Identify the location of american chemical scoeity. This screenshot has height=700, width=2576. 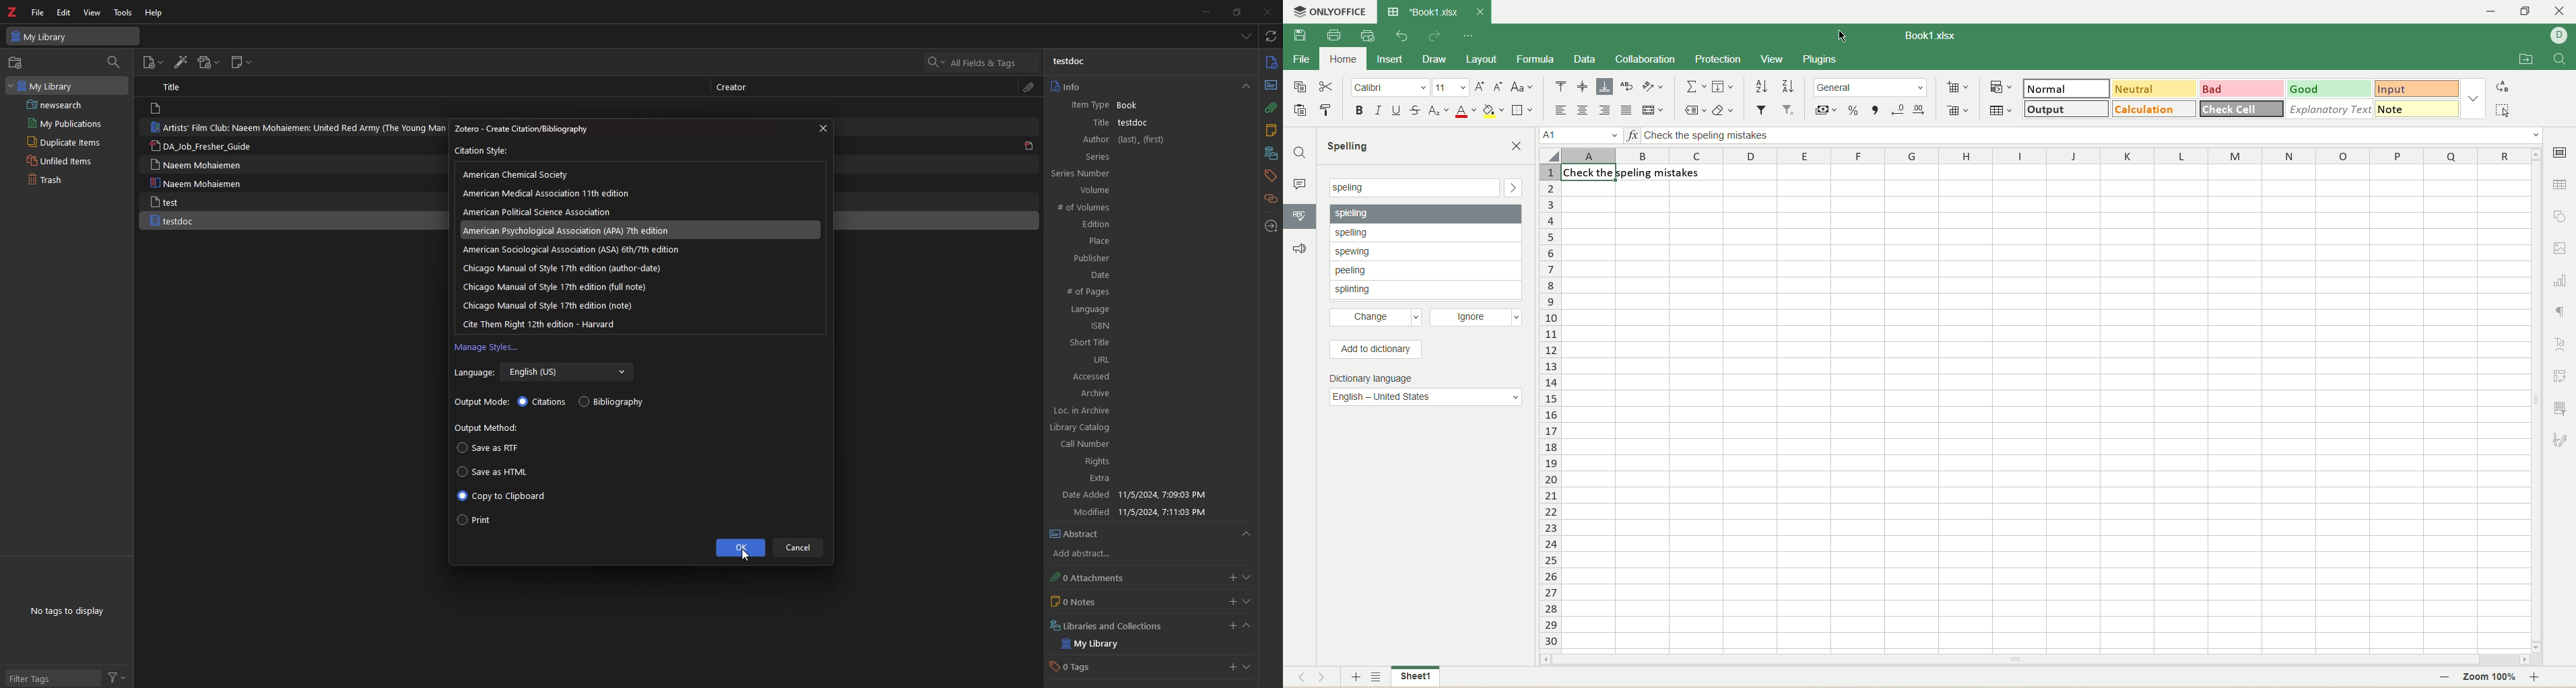
(521, 174).